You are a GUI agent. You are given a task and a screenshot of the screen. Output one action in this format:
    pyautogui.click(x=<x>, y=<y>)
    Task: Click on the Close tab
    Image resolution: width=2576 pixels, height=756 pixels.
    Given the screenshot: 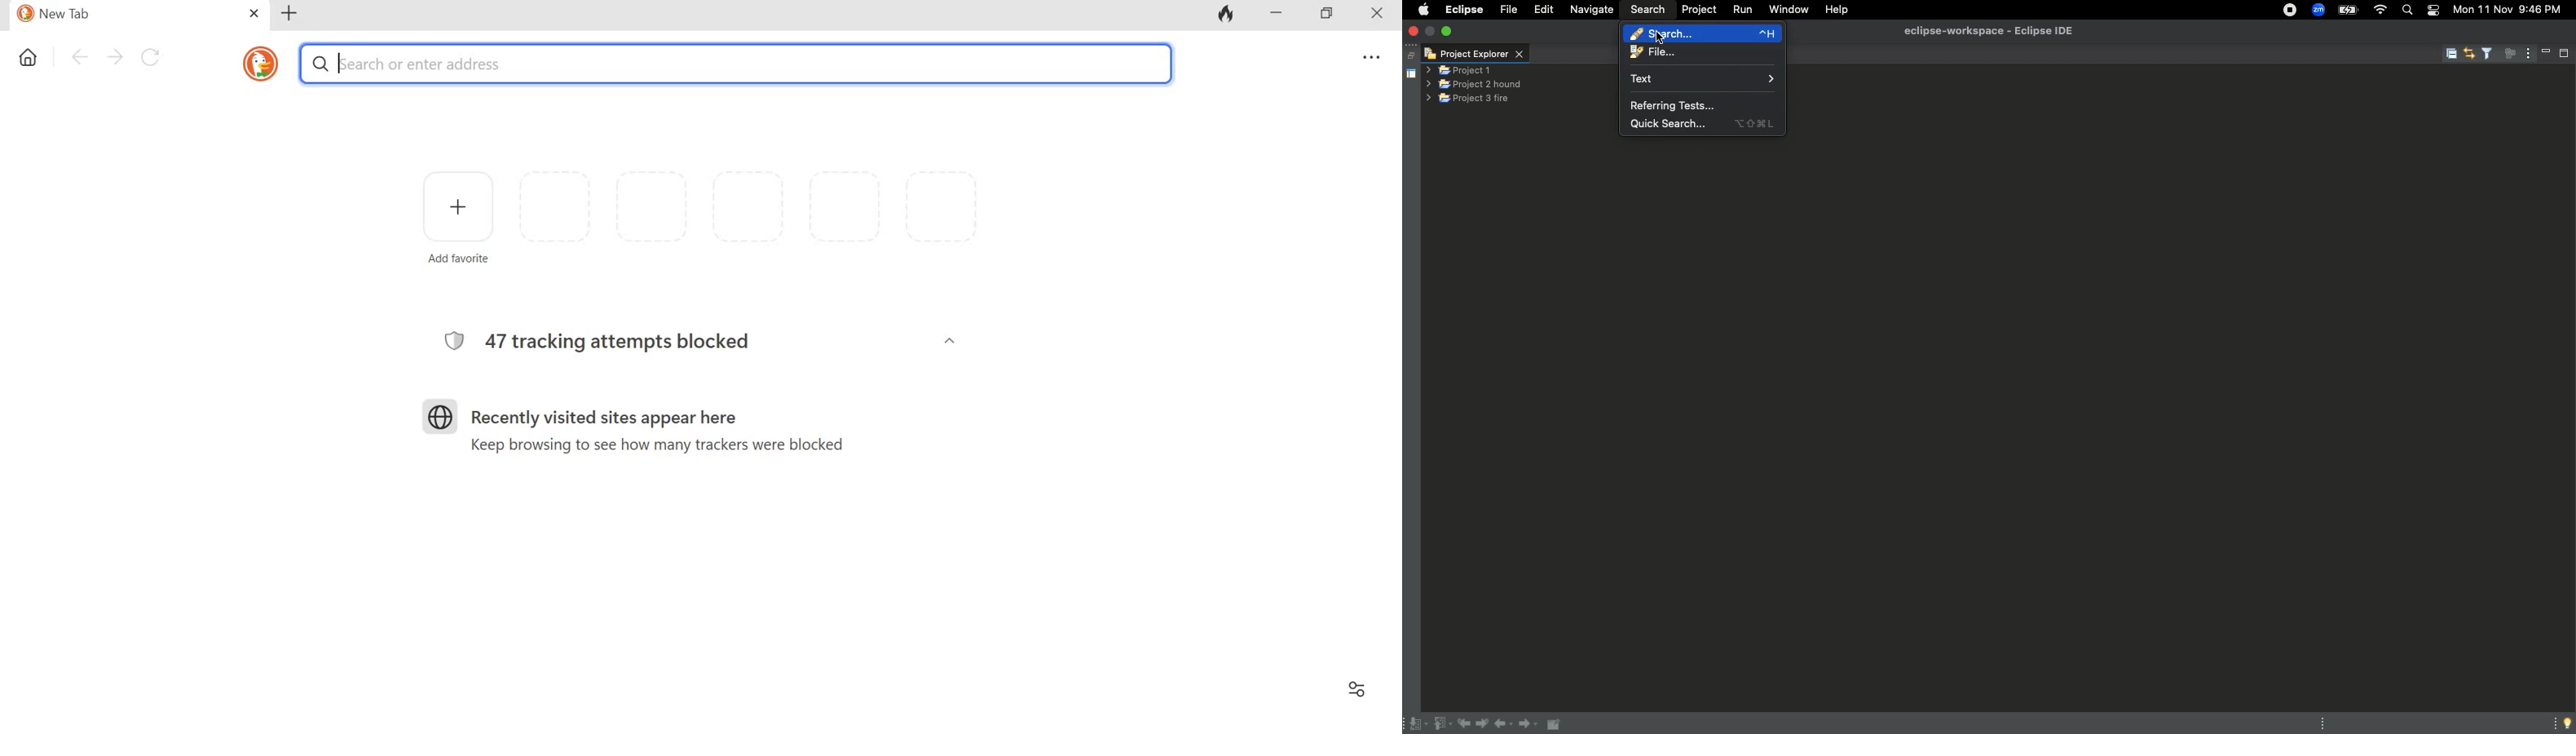 What is the action you would take?
    pyautogui.click(x=254, y=13)
    